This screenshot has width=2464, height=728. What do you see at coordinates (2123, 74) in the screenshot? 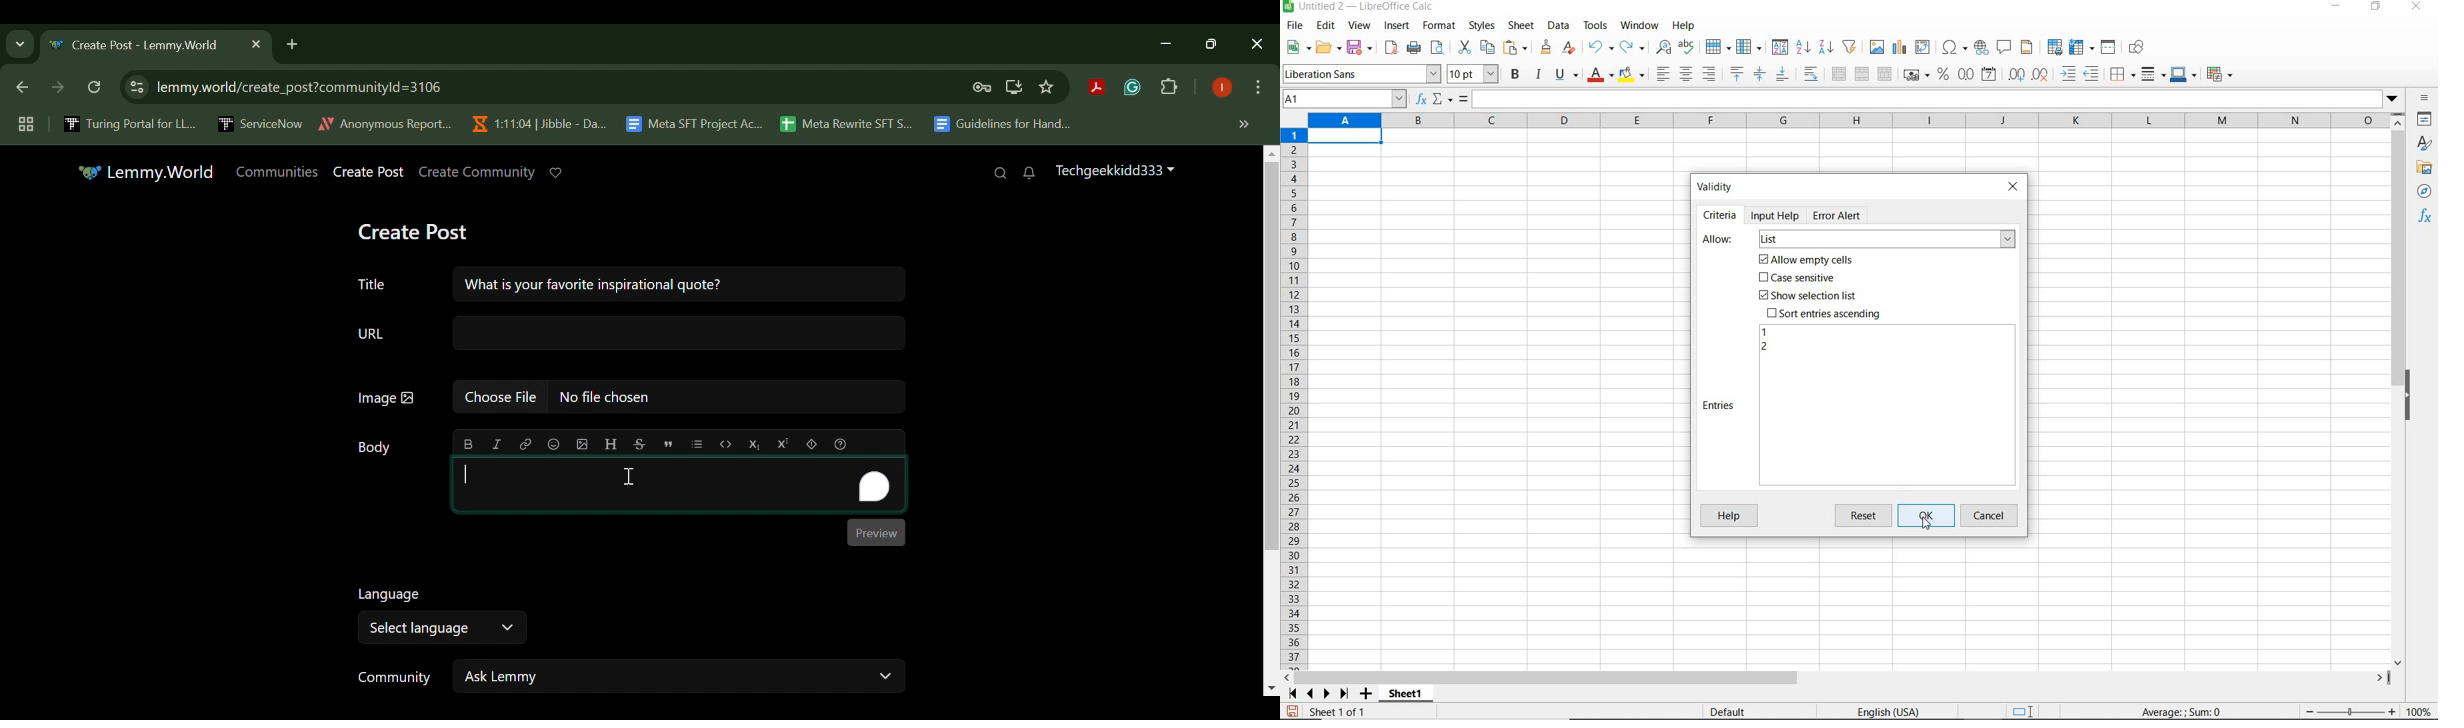
I see `borders` at bounding box center [2123, 74].